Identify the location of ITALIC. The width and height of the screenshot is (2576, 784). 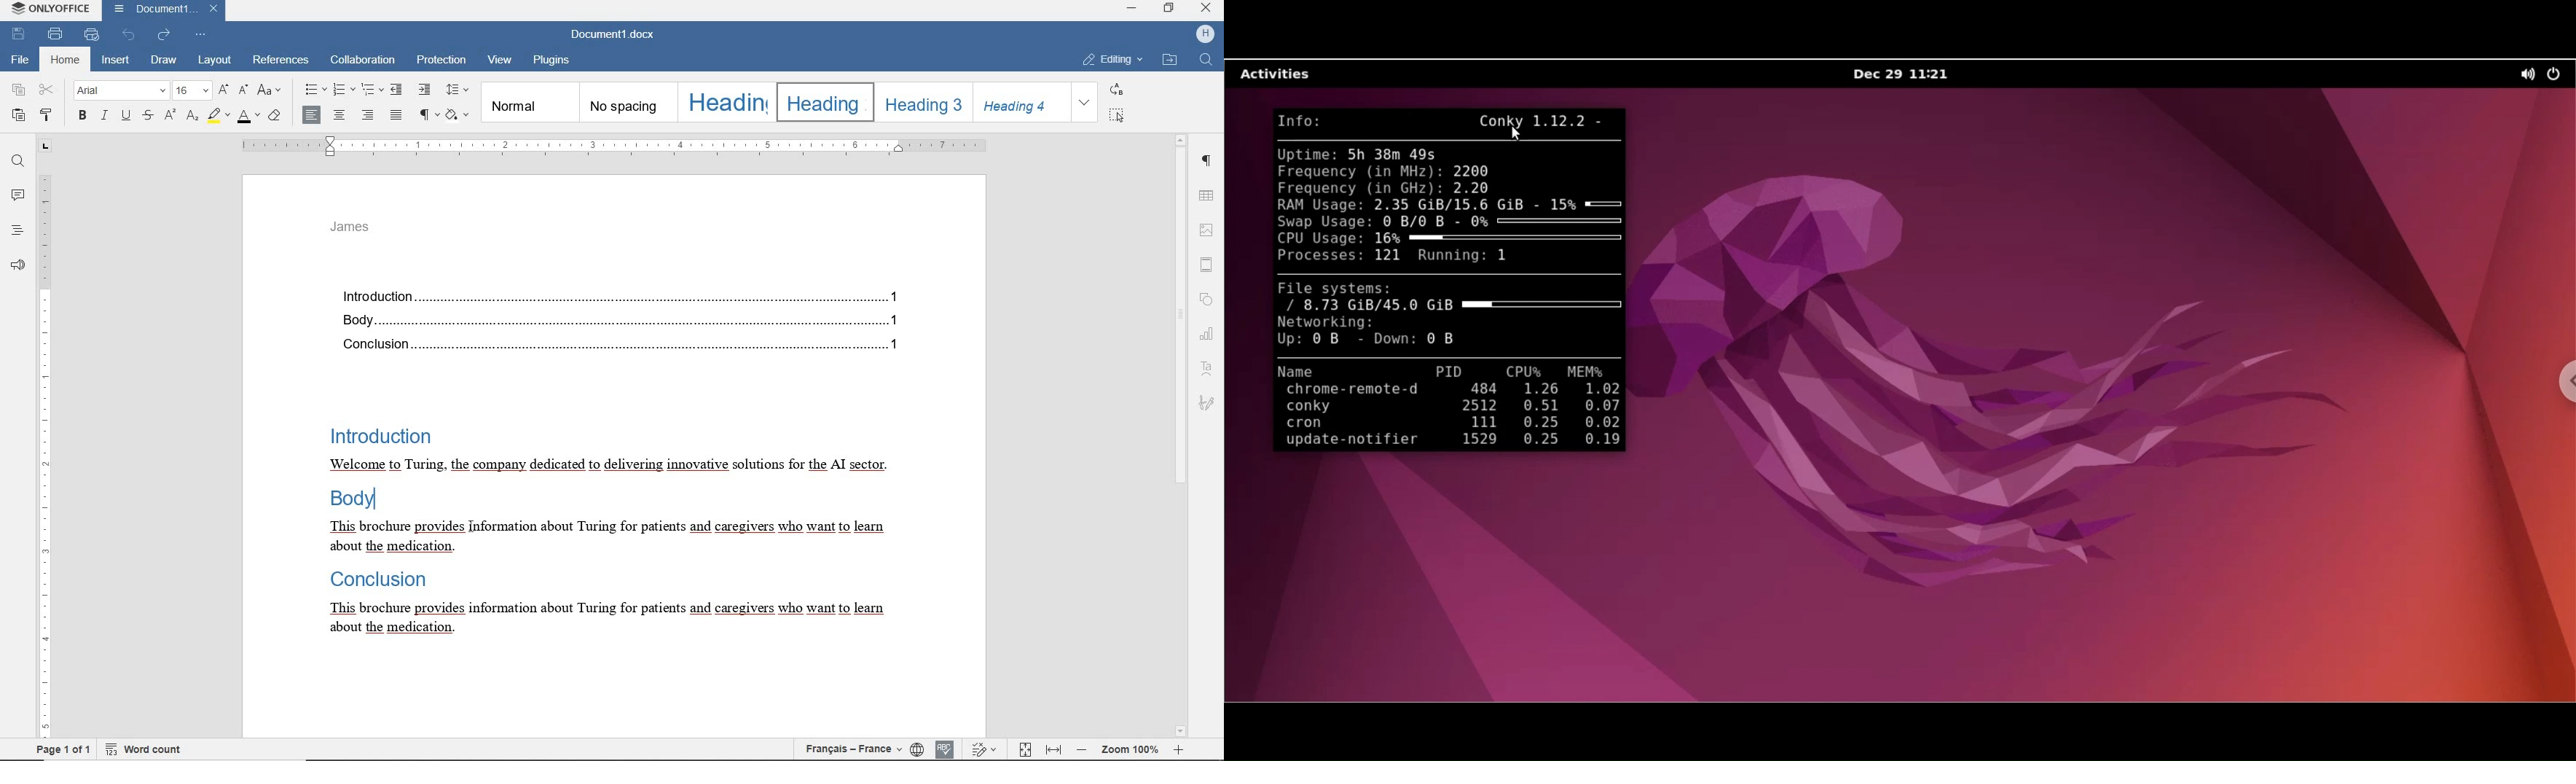
(104, 117).